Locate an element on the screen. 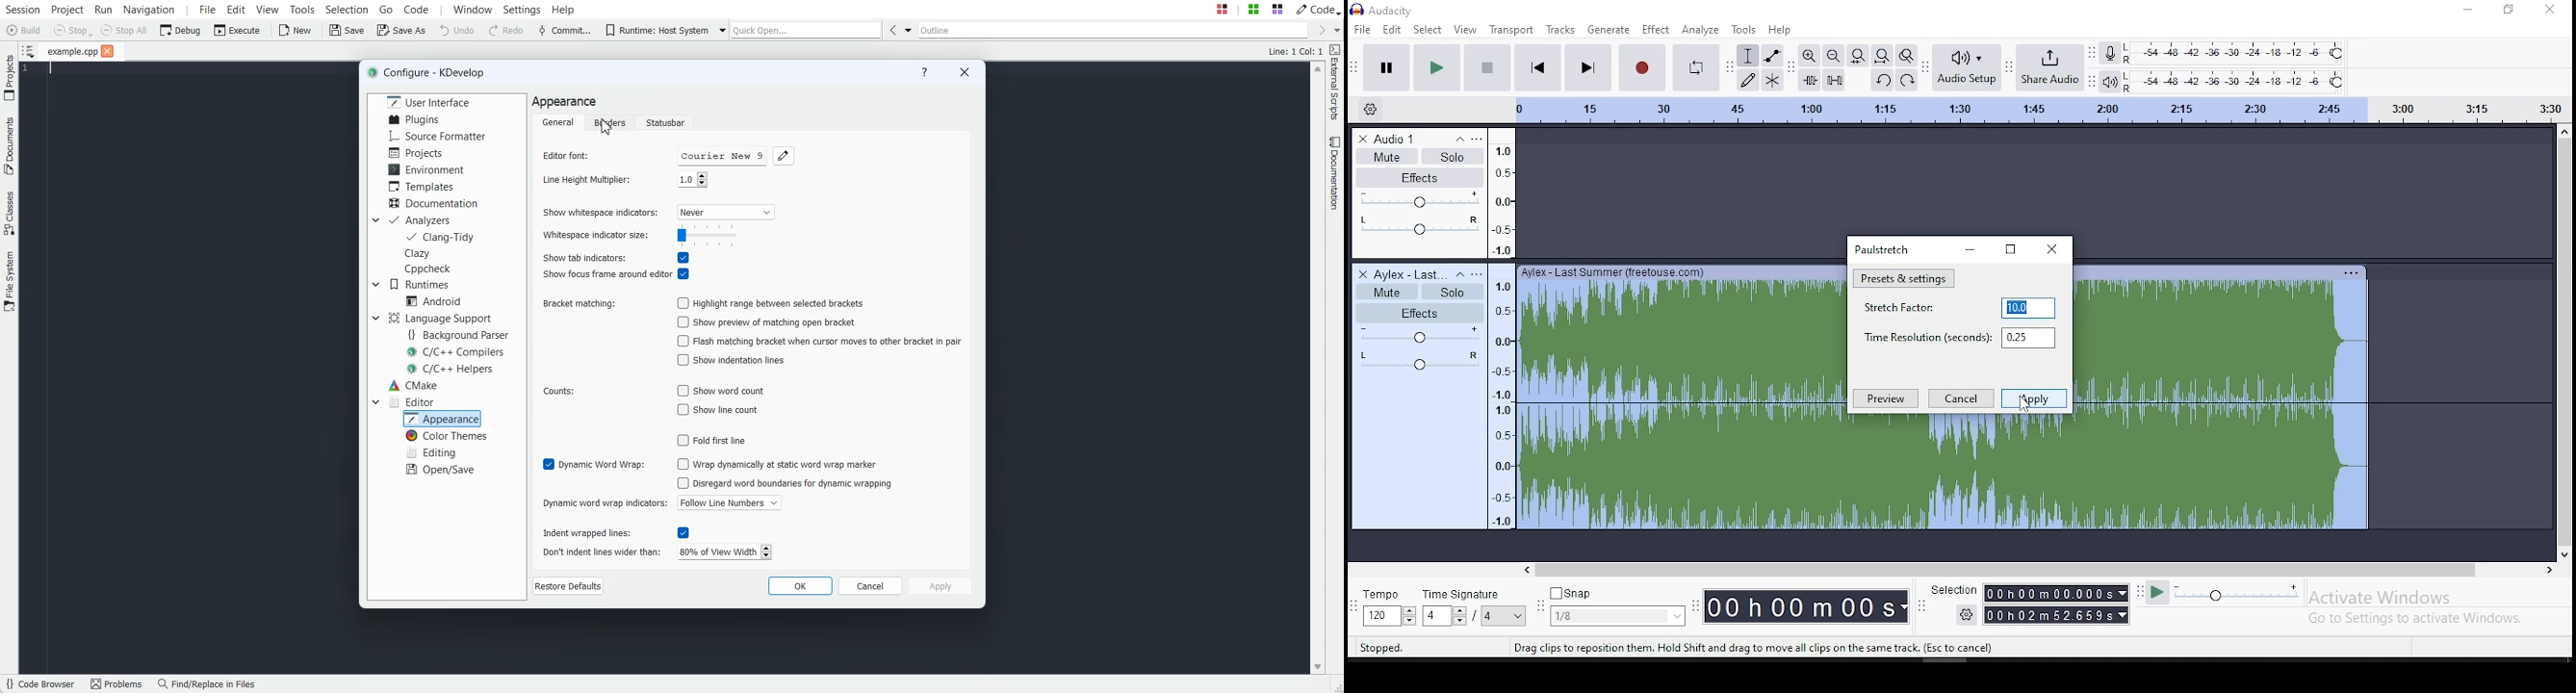 Image resolution: width=2576 pixels, height=700 pixels. open menu is located at coordinates (1481, 273).